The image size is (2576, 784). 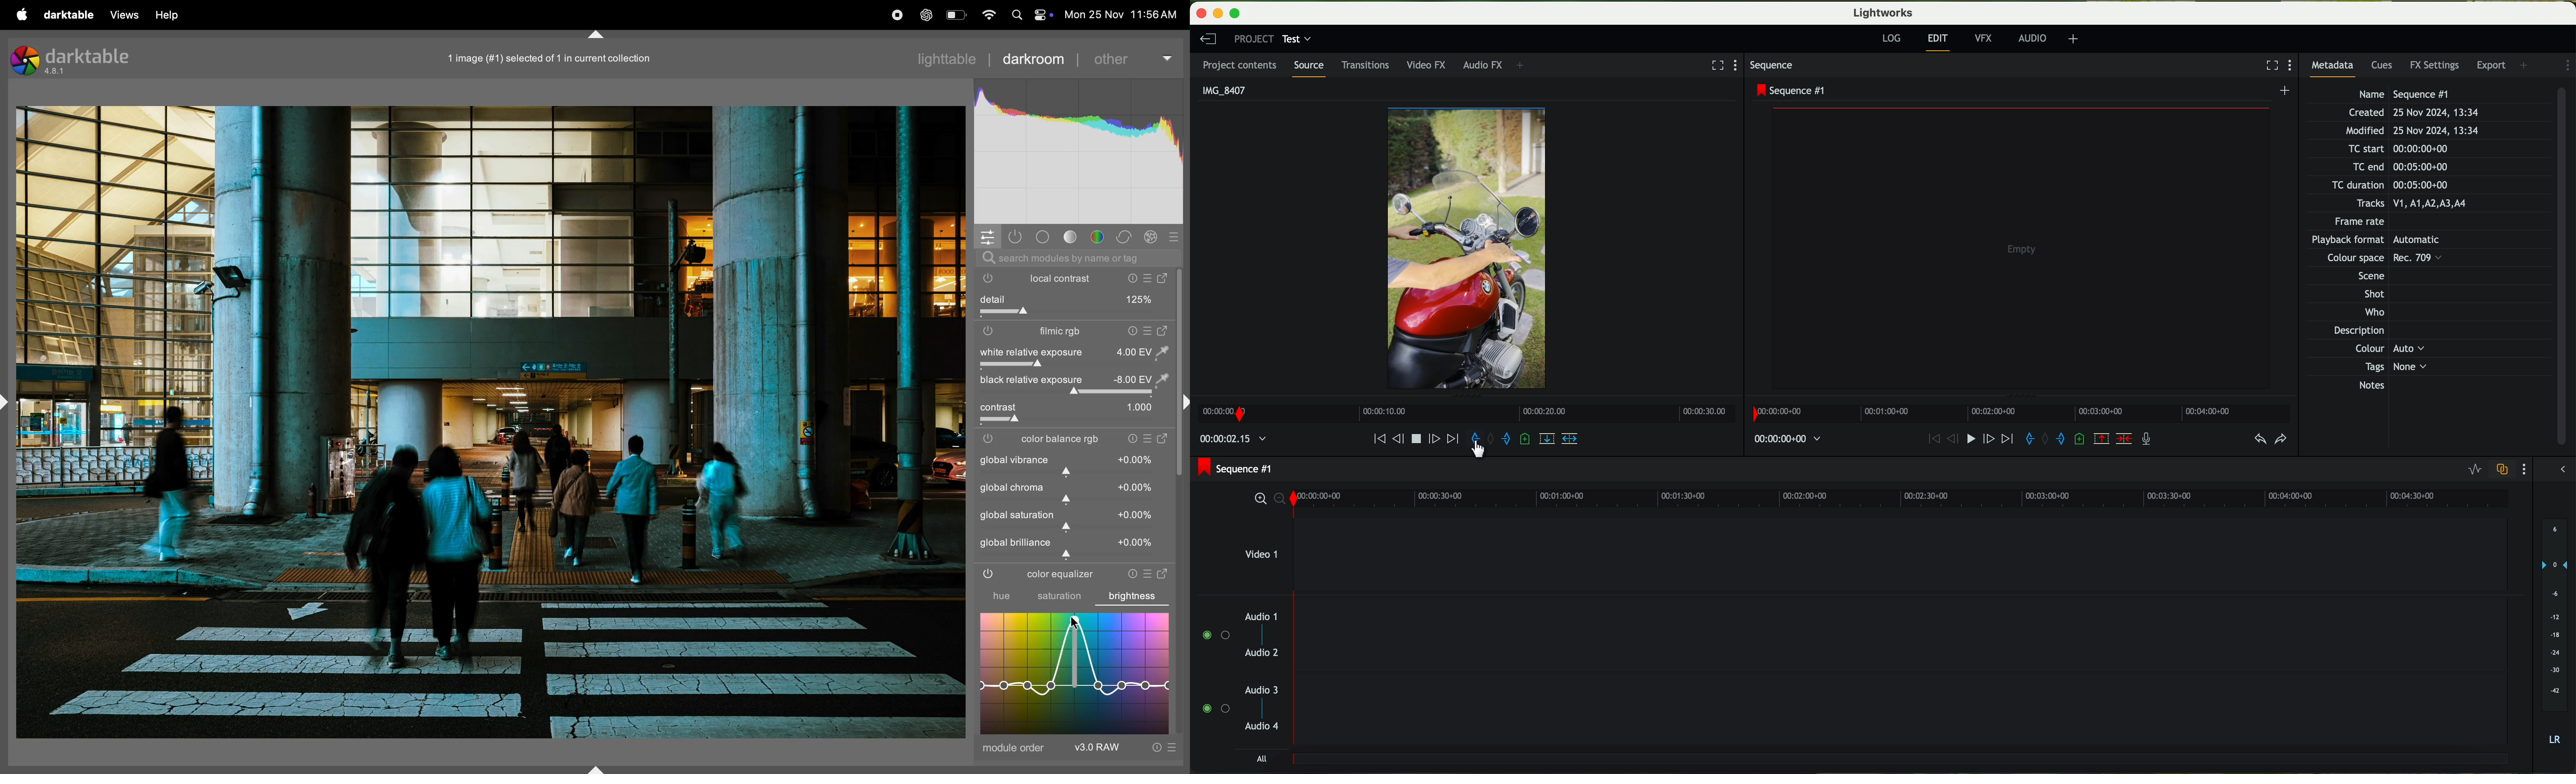 What do you see at coordinates (989, 575) in the screenshot?
I see `color equalizer is on` at bounding box center [989, 575].